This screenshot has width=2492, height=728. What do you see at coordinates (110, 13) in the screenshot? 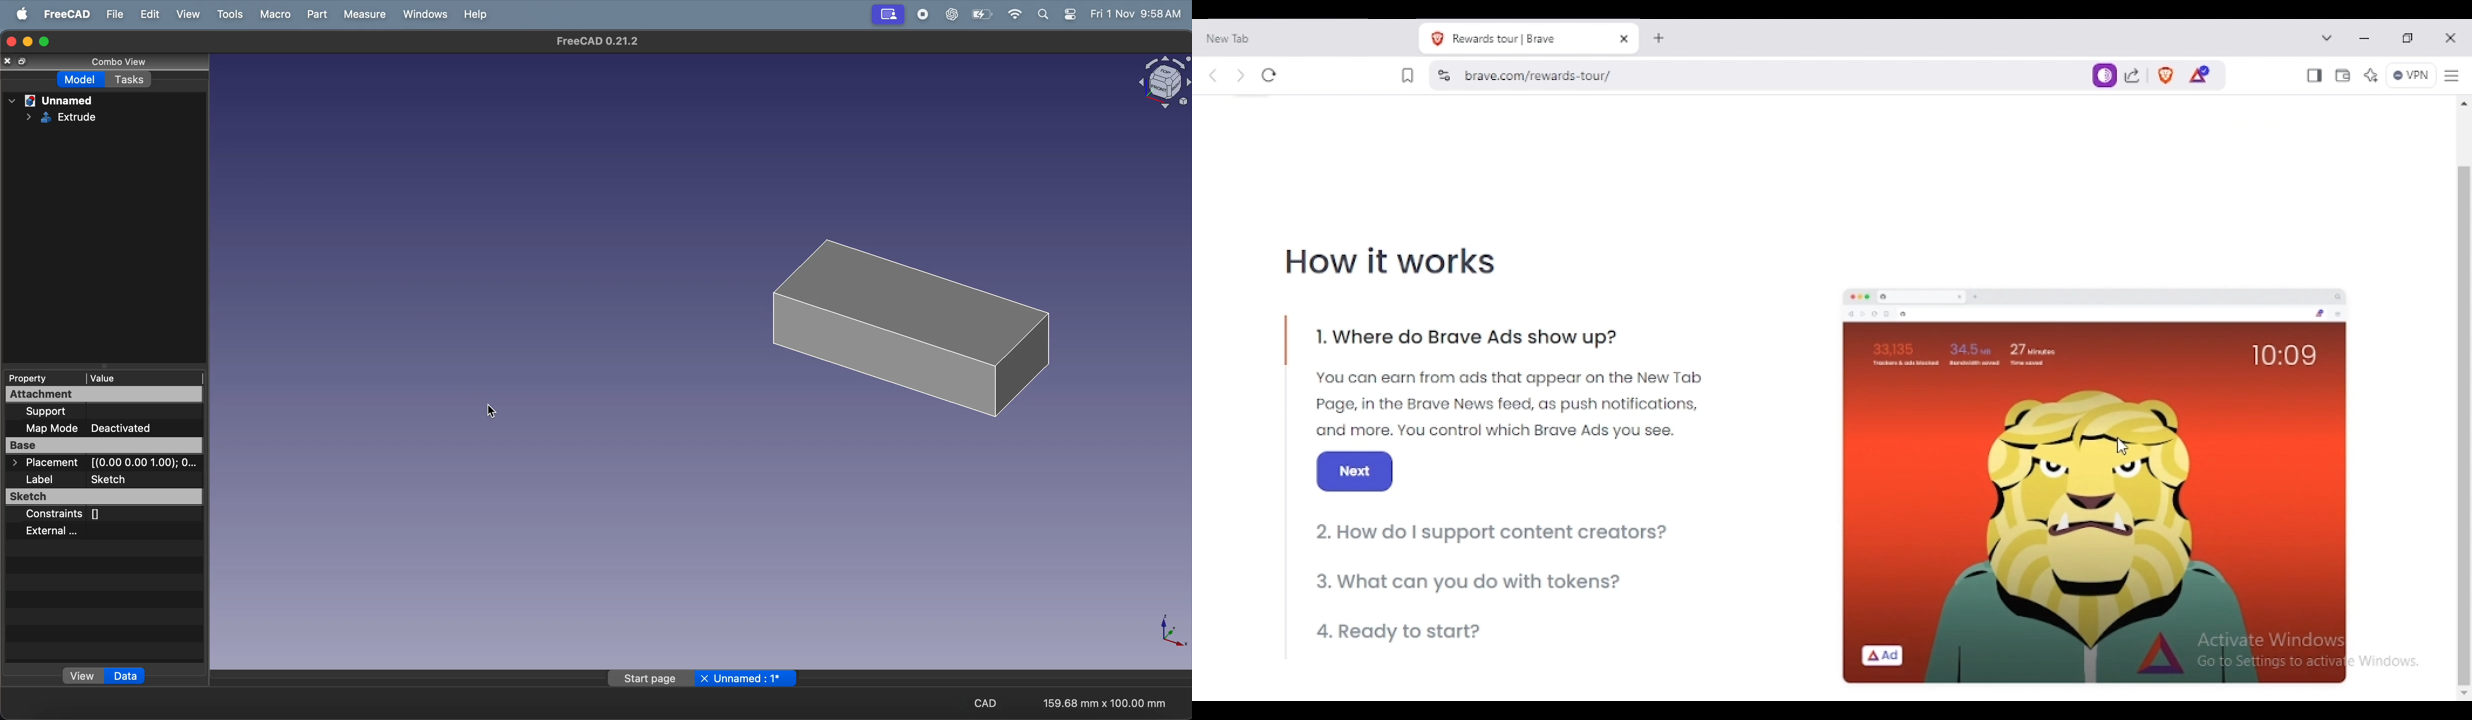
I see `file` at bounding box center [110, 13].